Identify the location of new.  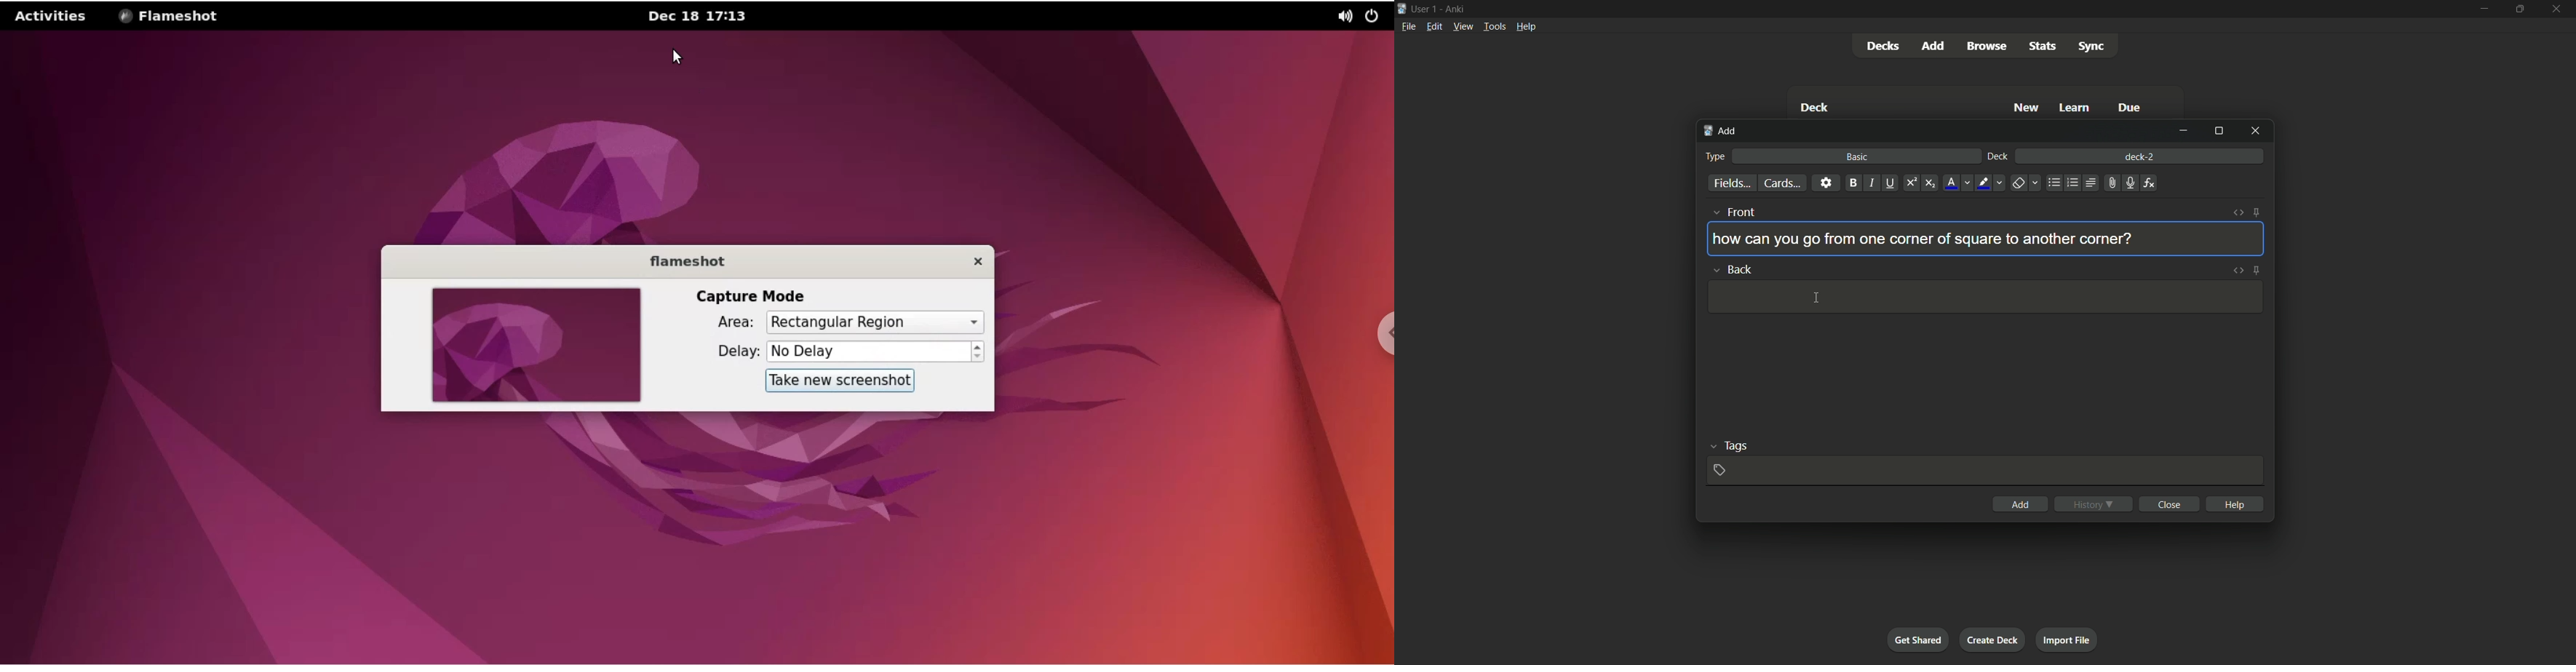
(2027, 108).